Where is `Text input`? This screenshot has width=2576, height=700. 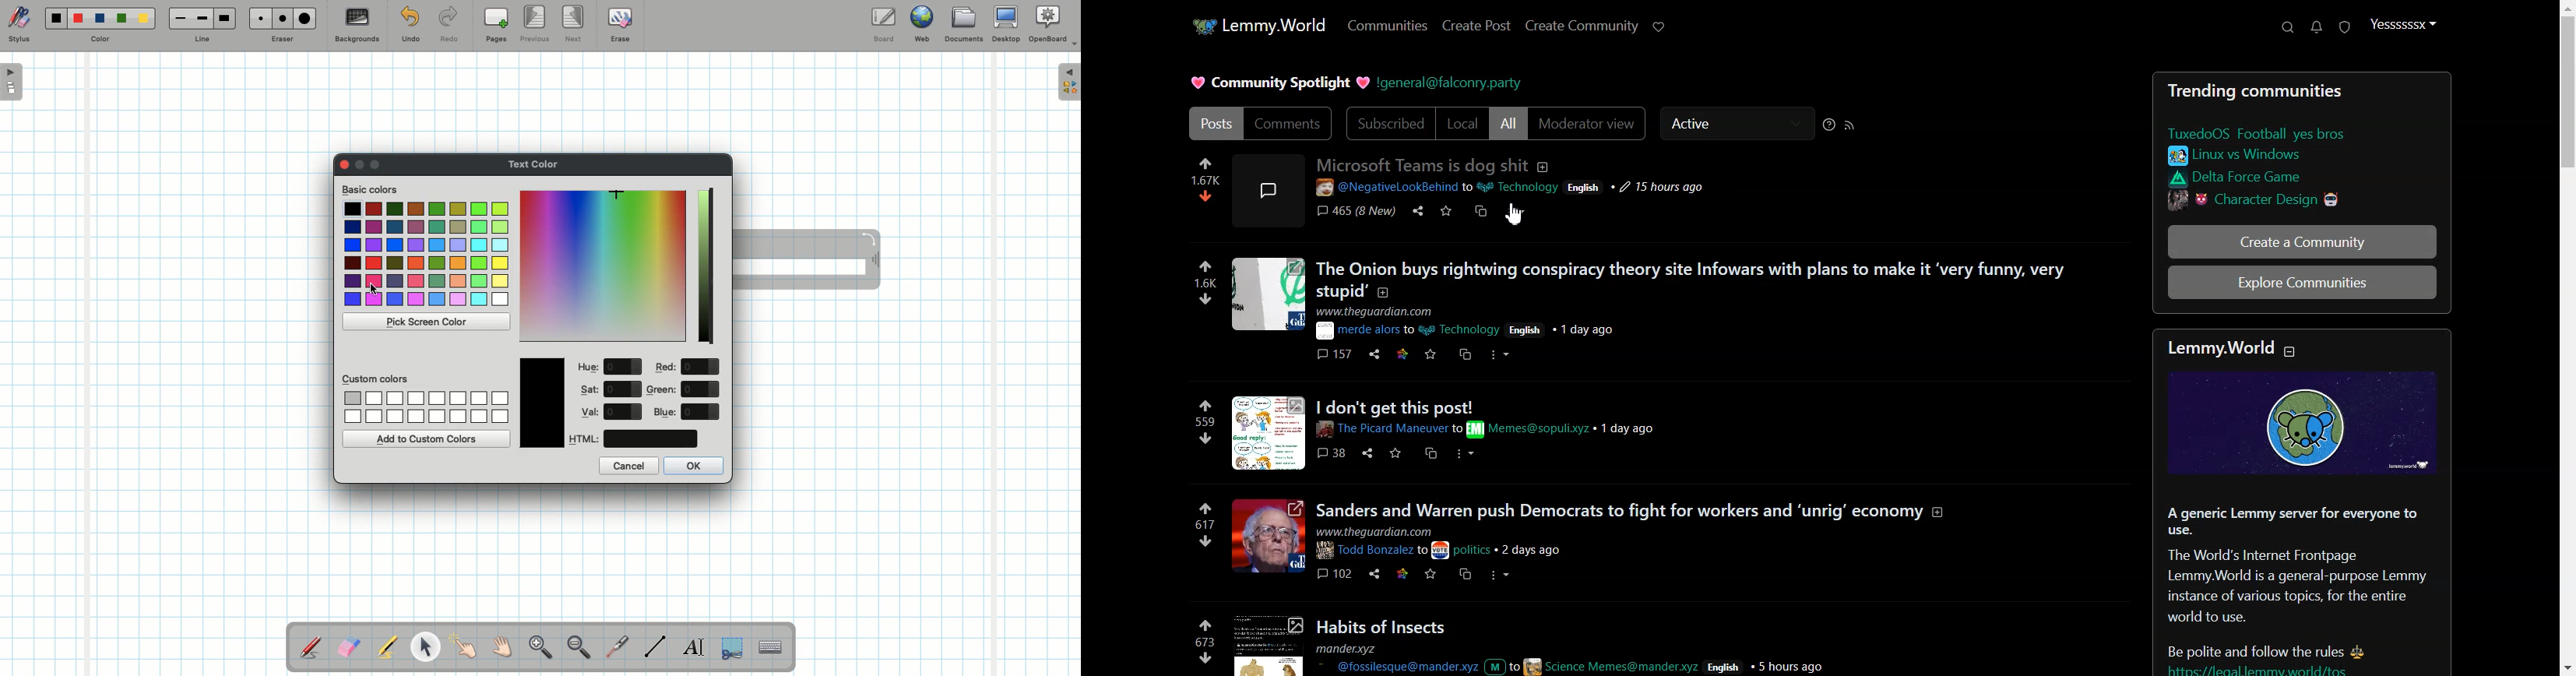
Text input is located at coordinates (771, 643).